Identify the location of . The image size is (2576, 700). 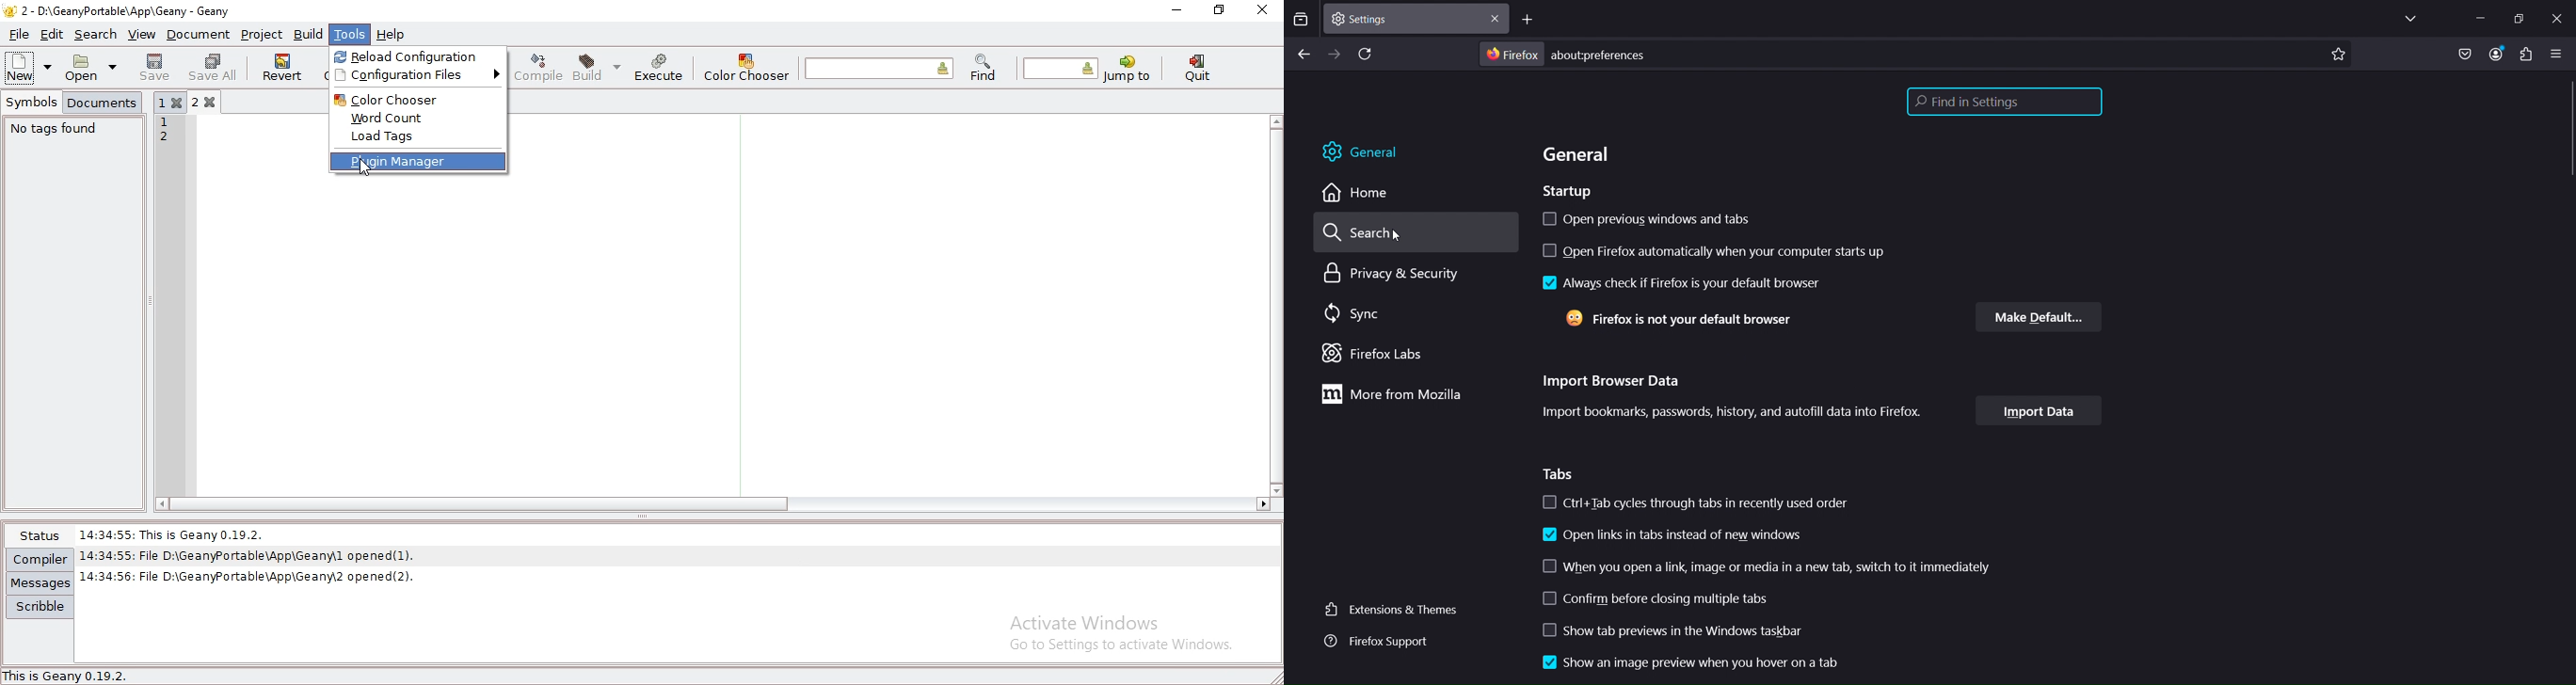
(167, 102).